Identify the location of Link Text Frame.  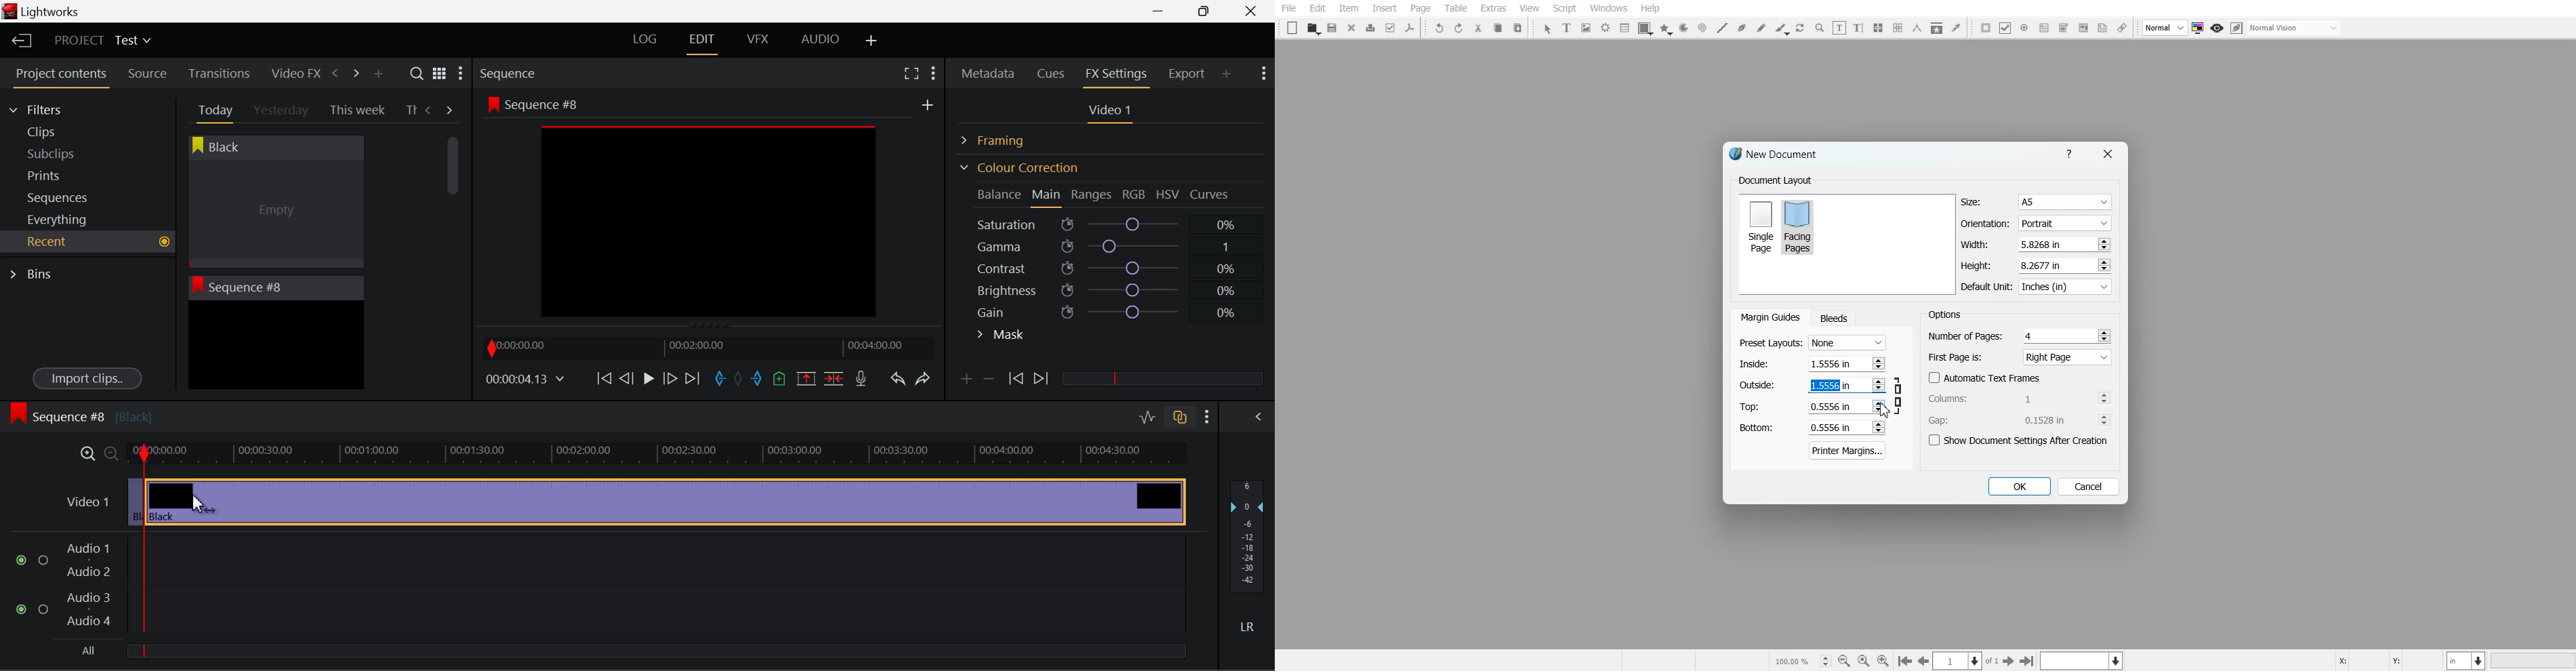
(1878, 28).